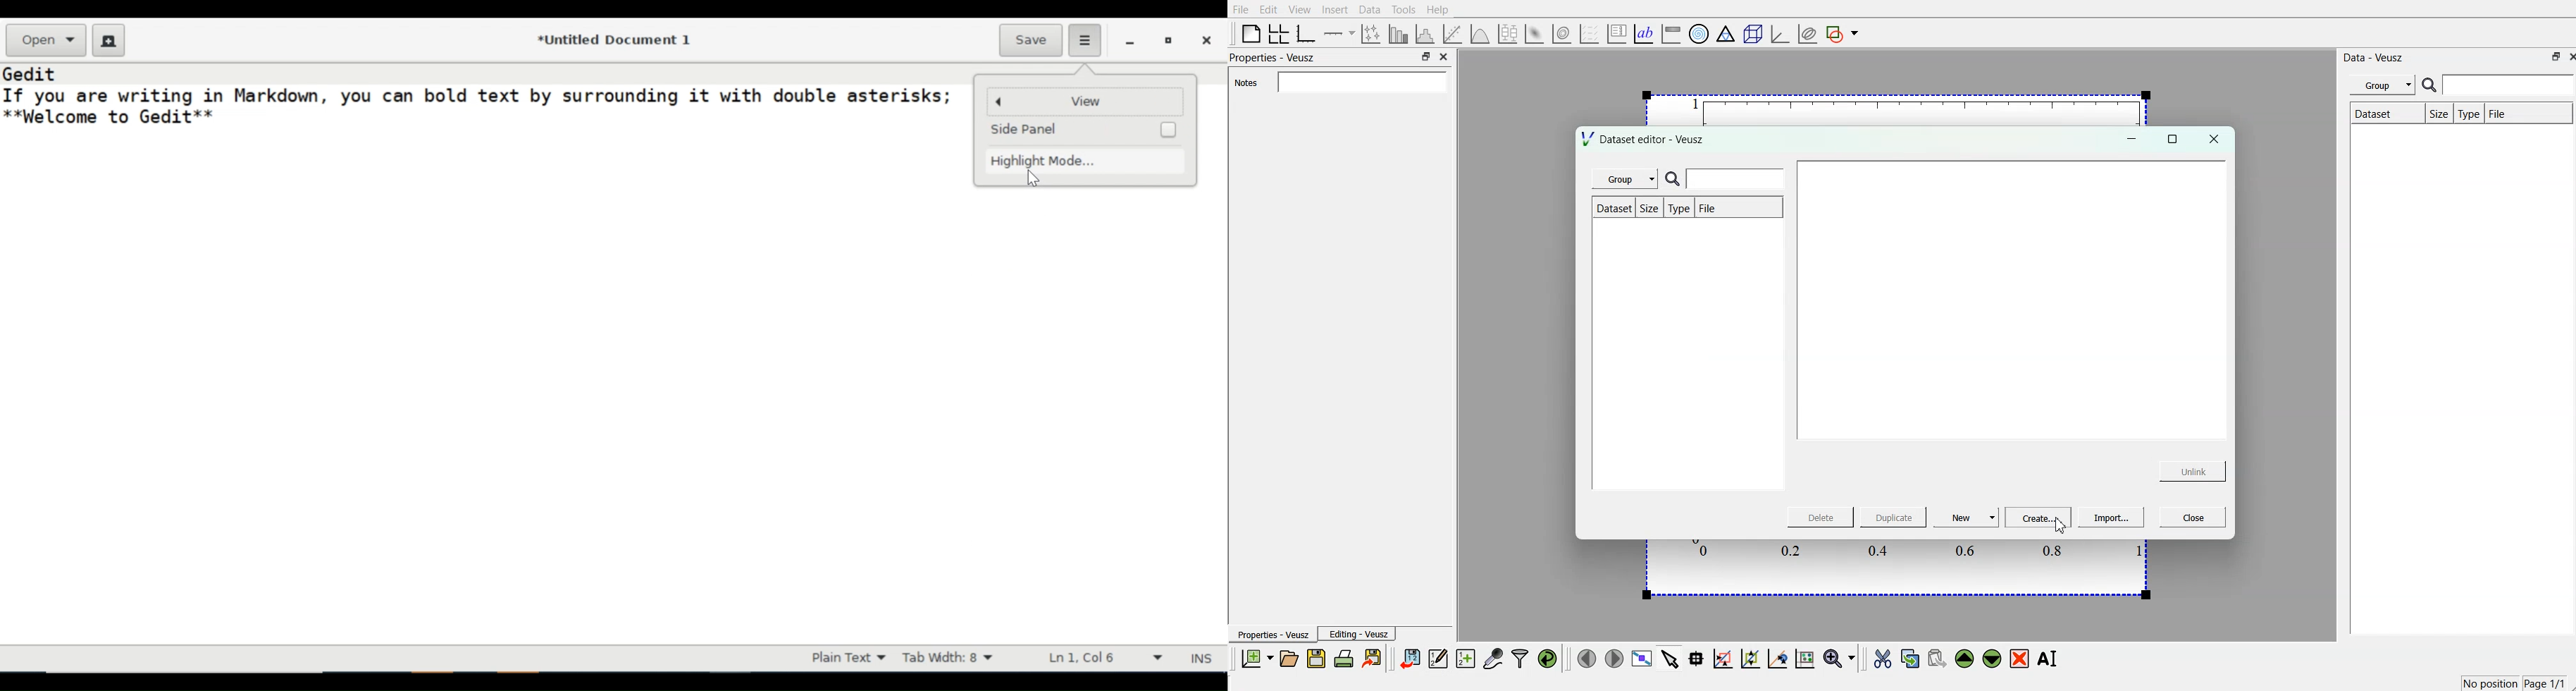 This screenshot has height=700, width=2576. Describe the element at coordinates (1823, 518) in the screenshot. I see `Delete` at that location.